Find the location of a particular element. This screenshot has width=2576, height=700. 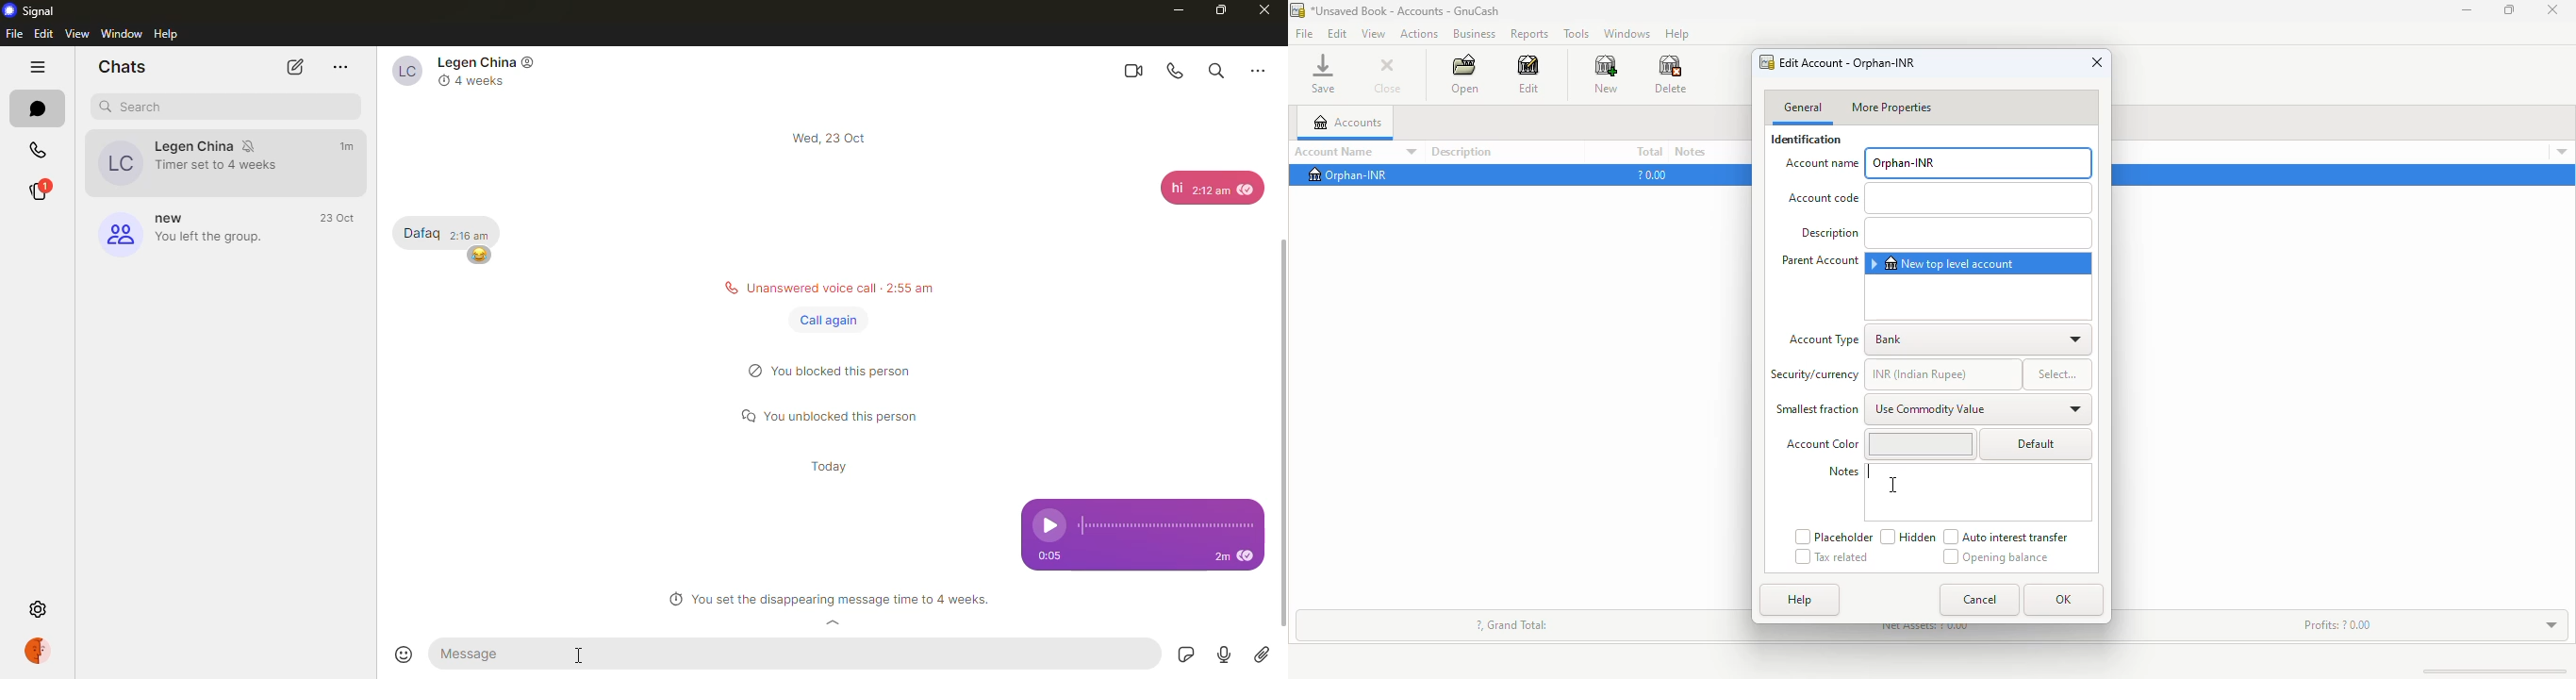

settings is located at coordinates (41, 610).